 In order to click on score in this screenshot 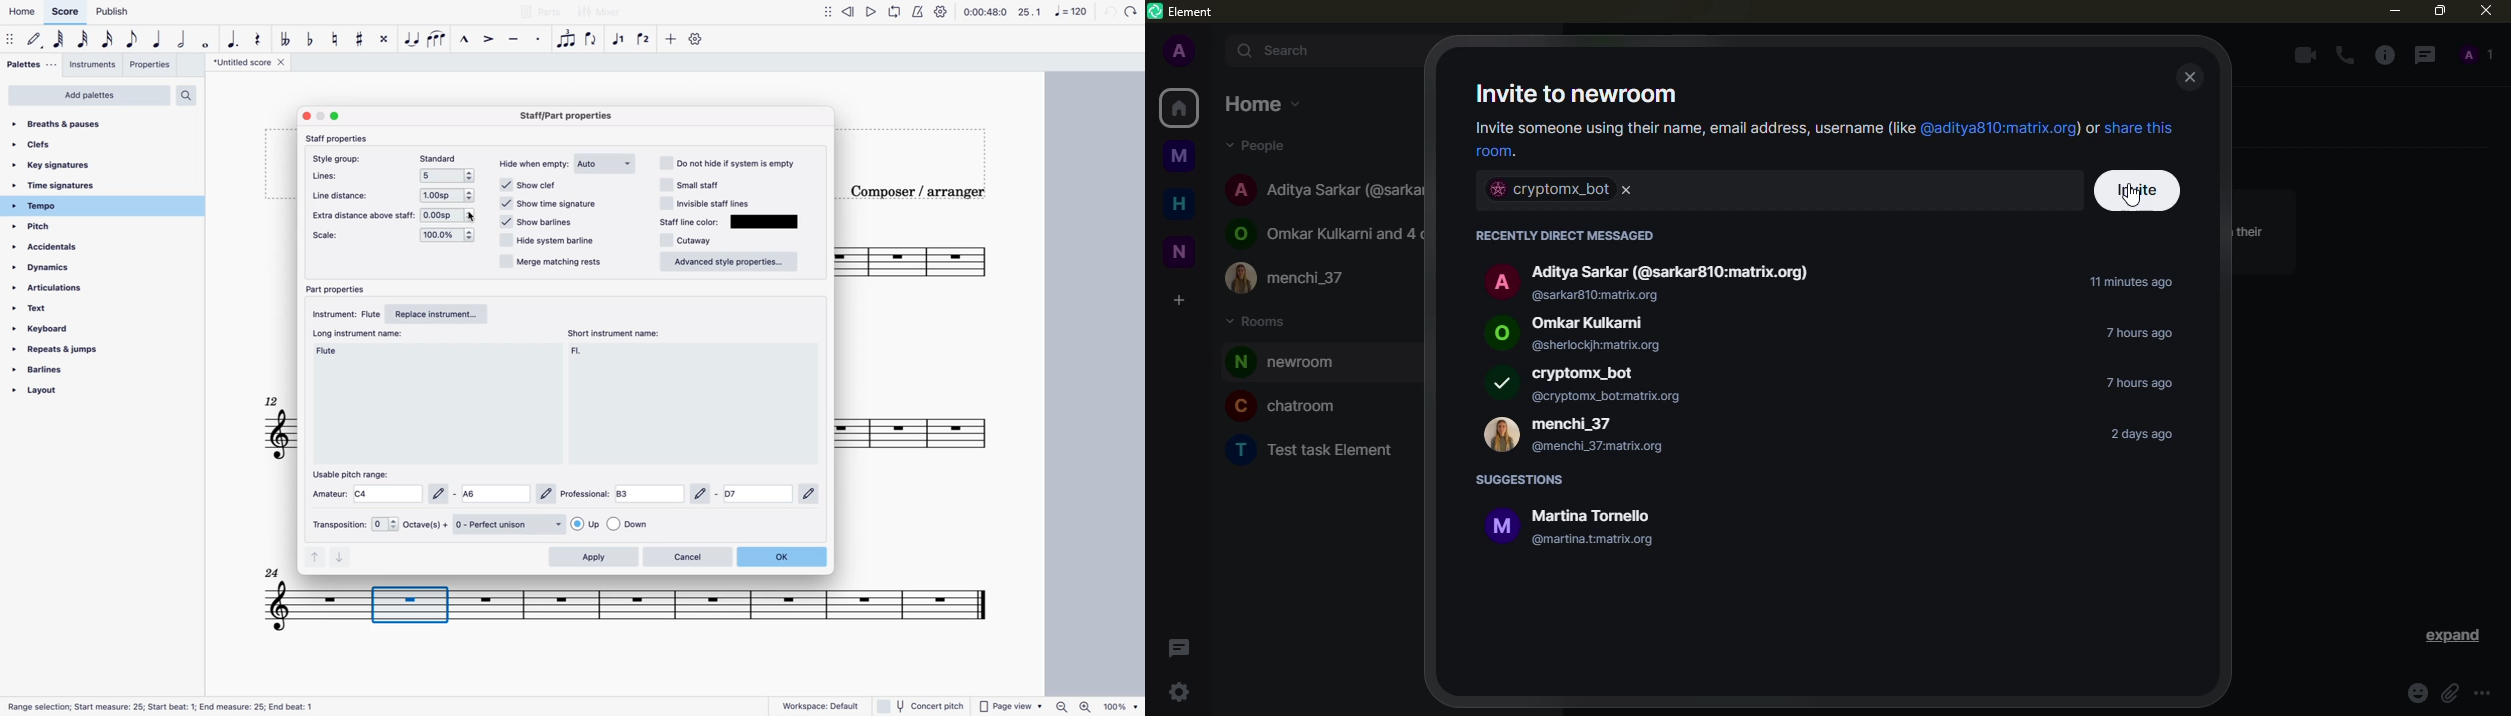, I will do `click(910, 436)`.